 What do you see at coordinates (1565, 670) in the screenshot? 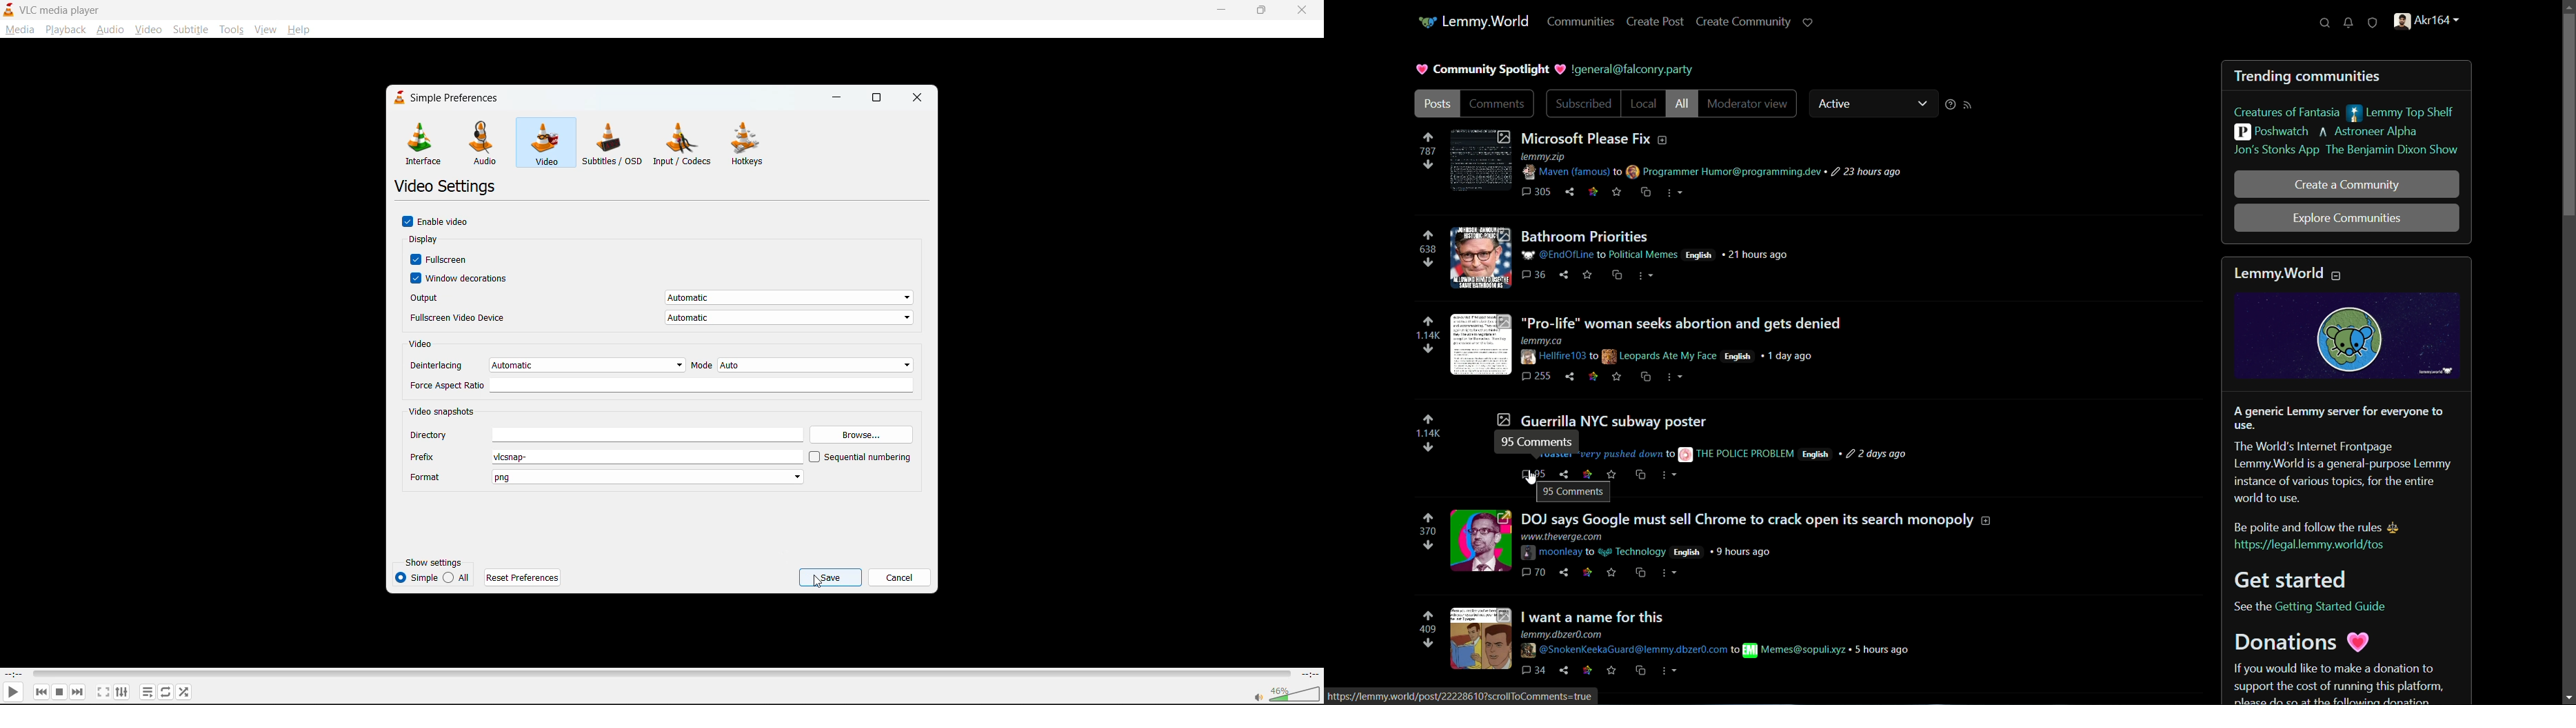
I see `share` at bounding box center [1565, 670].